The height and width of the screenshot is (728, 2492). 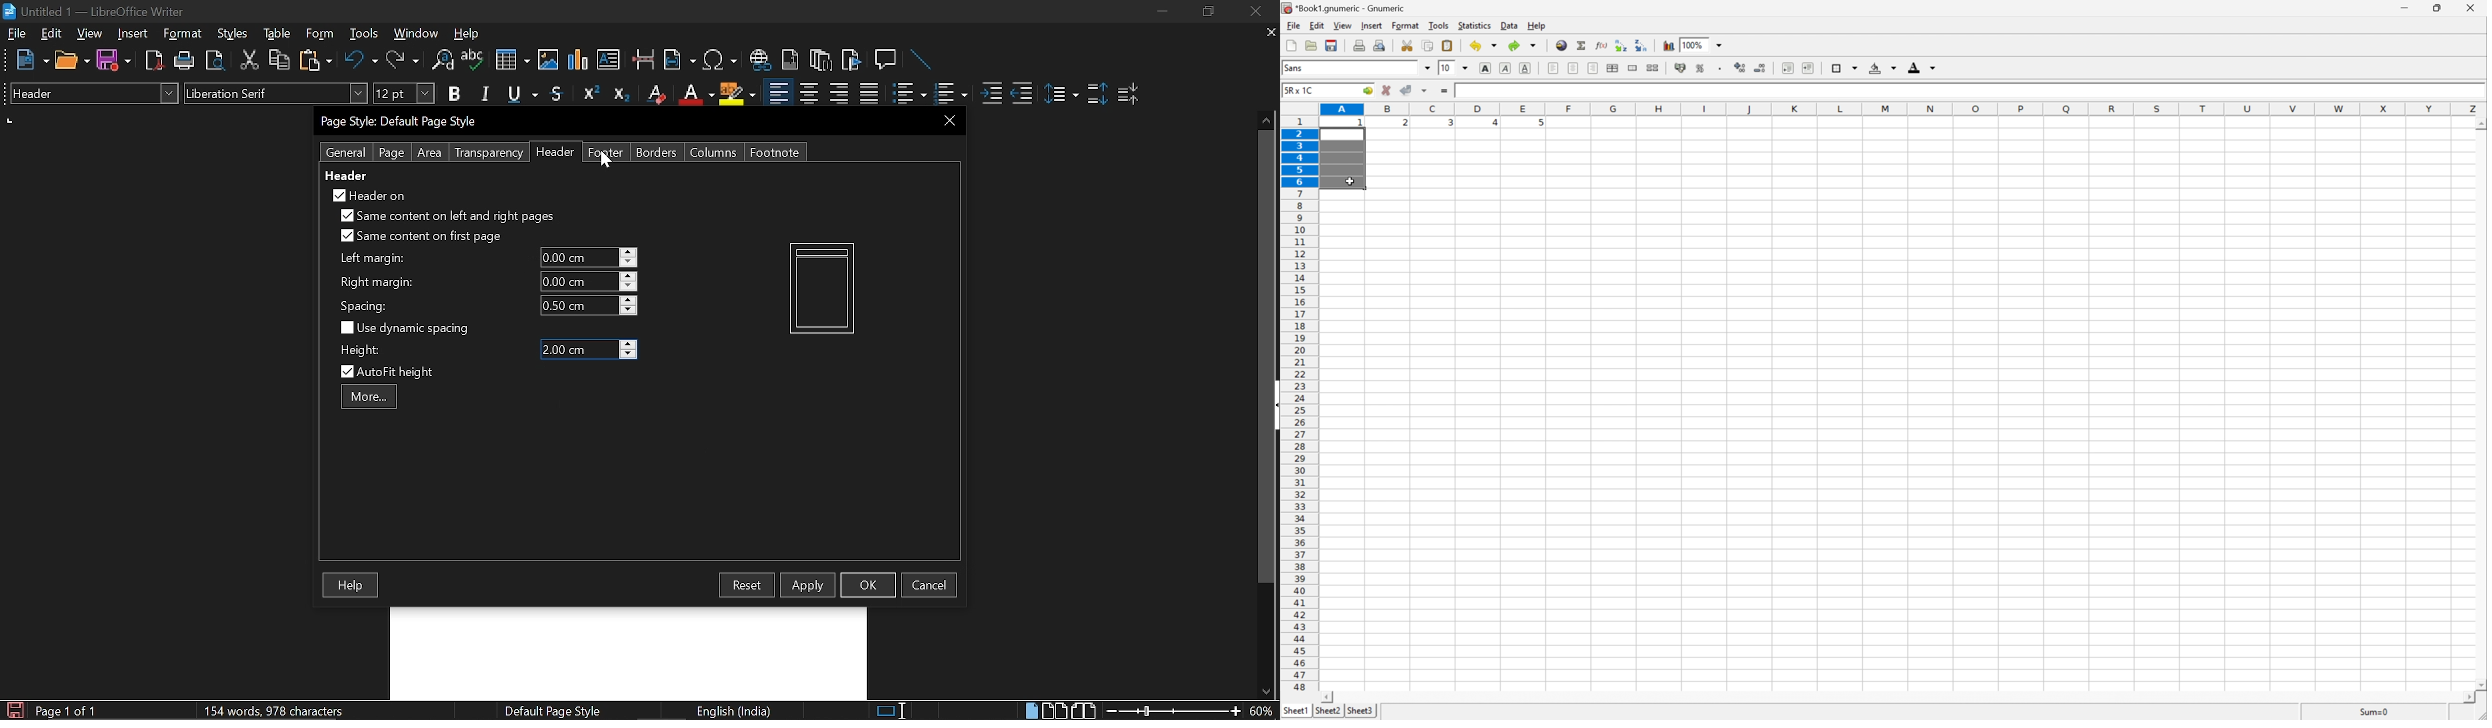 I want to click on cursor, so click(x=1350, y=183).